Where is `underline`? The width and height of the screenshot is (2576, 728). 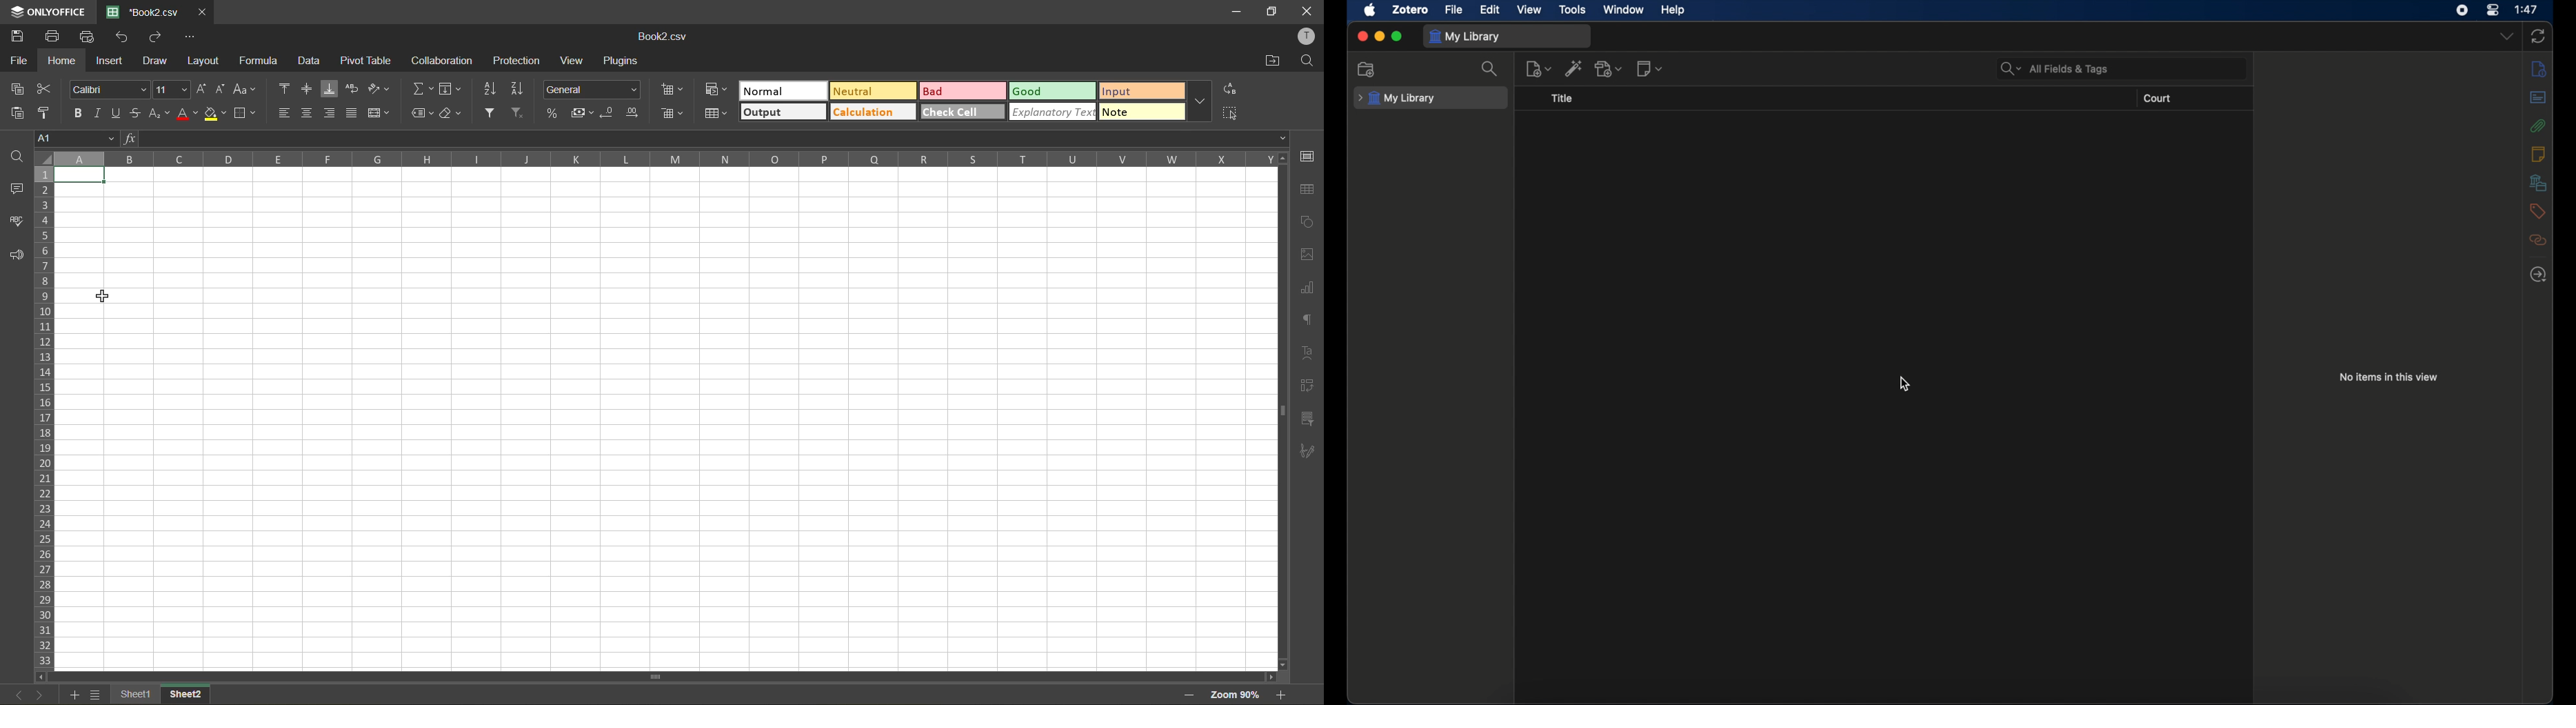 underline is located at coordinates (117, 115).